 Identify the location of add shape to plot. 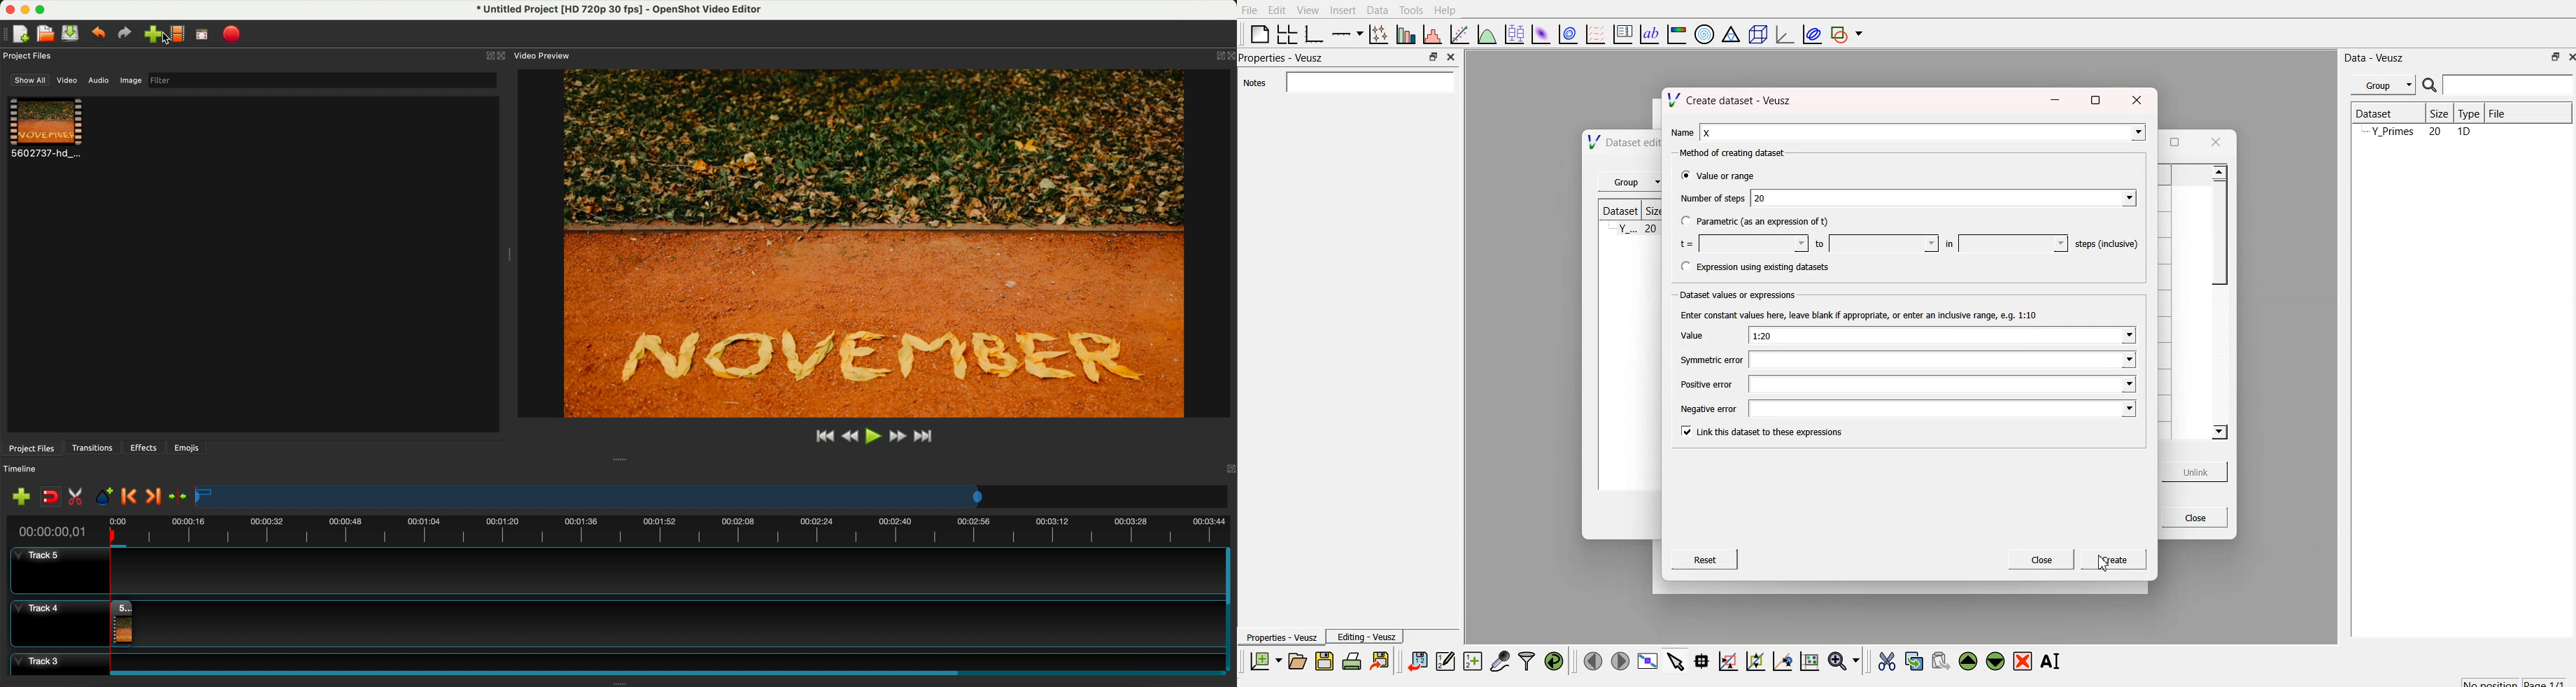
(1850, 32).